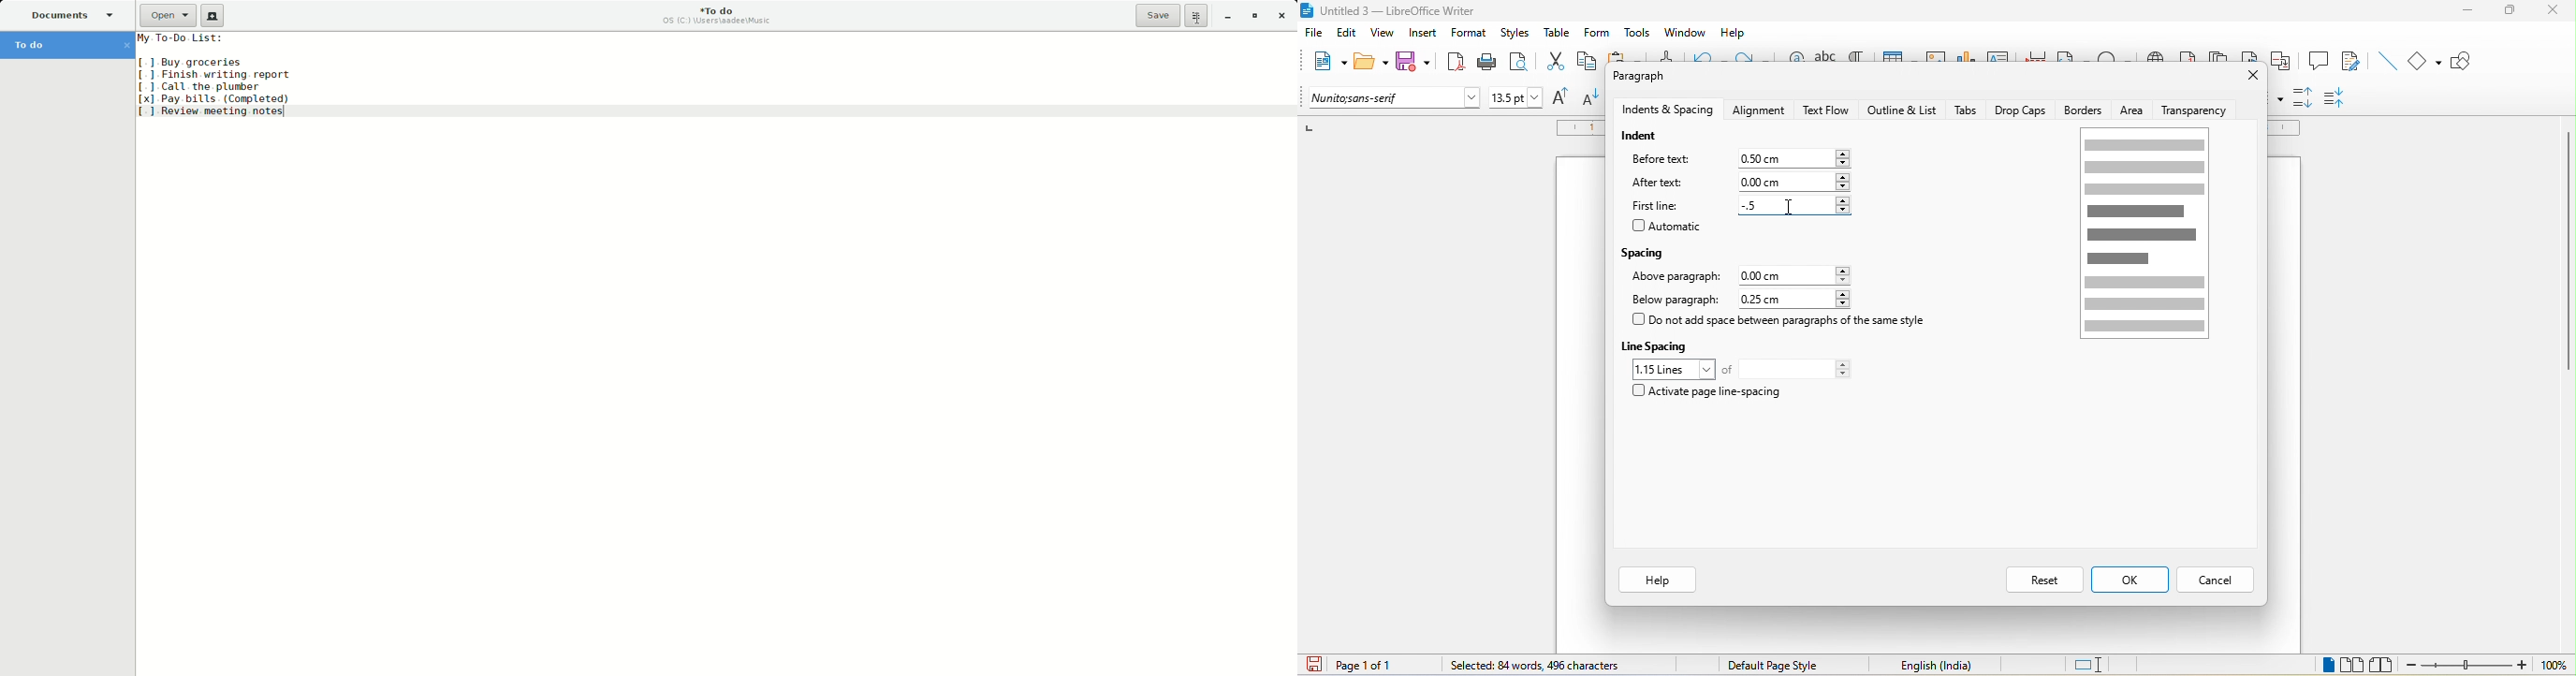 Image resolution: width=2576 pixels, height=700 pixels. I want to click on table, so click(1558, 32).